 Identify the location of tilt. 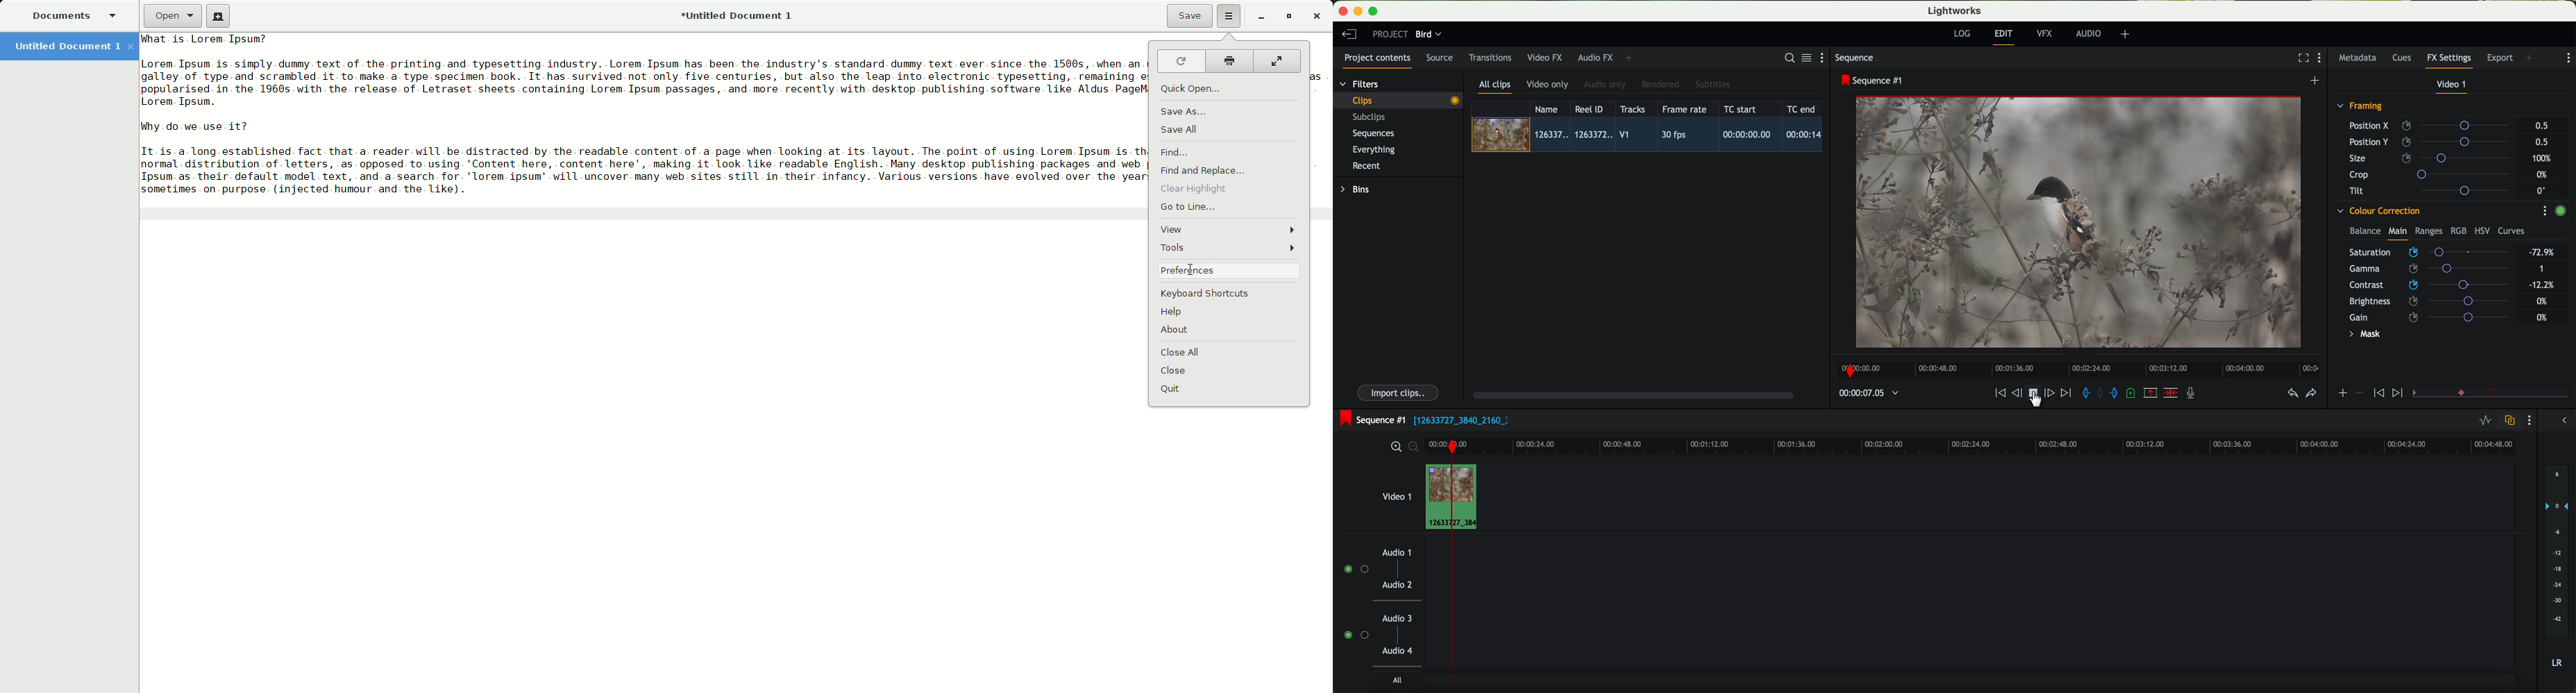
(2434, 190).